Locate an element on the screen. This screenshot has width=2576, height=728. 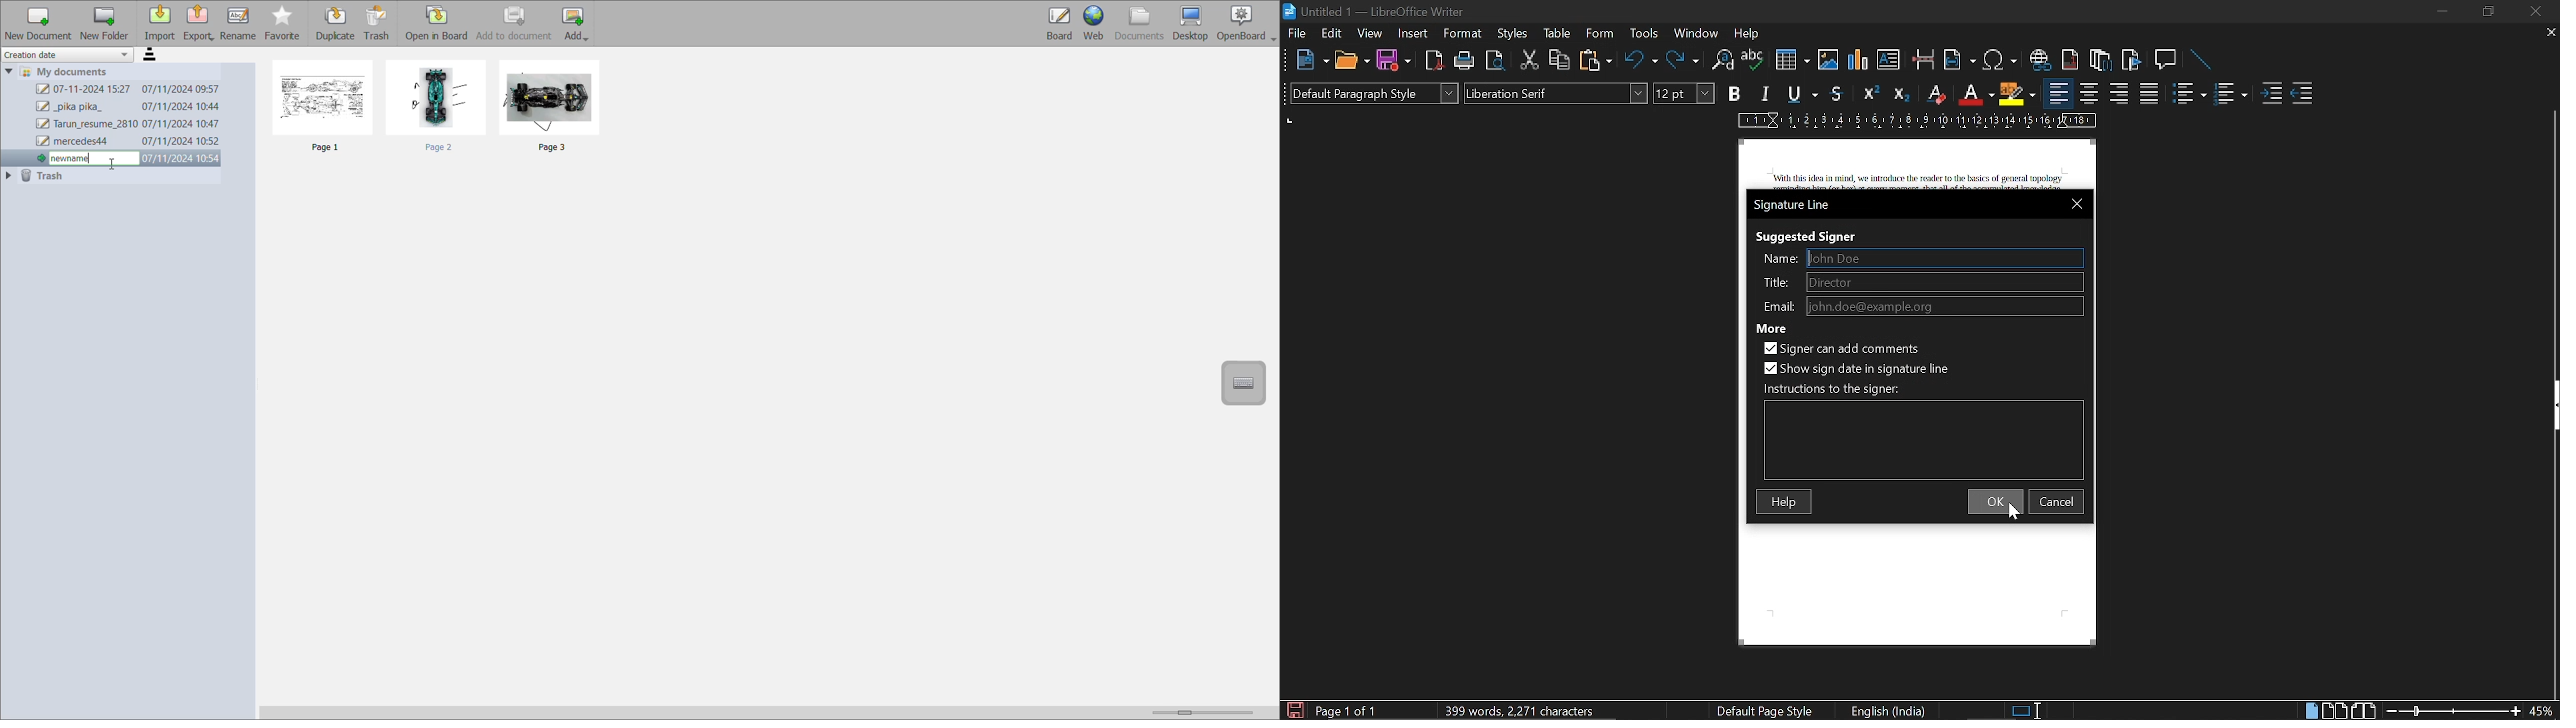
change zoom is located at coordinates (2450, 711).